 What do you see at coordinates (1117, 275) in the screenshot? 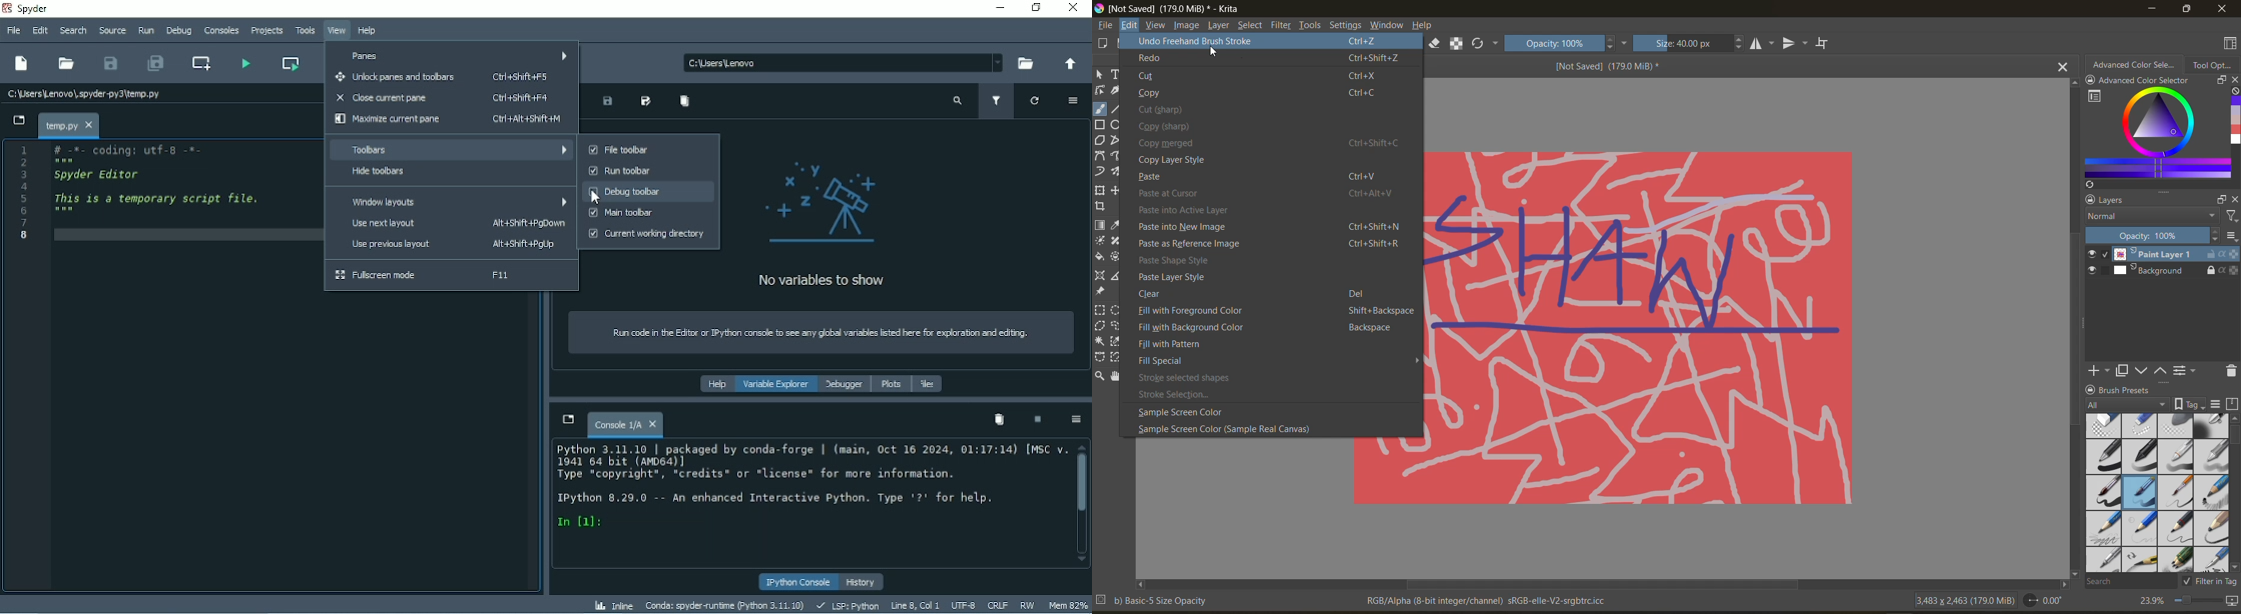
I see `Measure the distance tool` at bounding box center [1117, 275].